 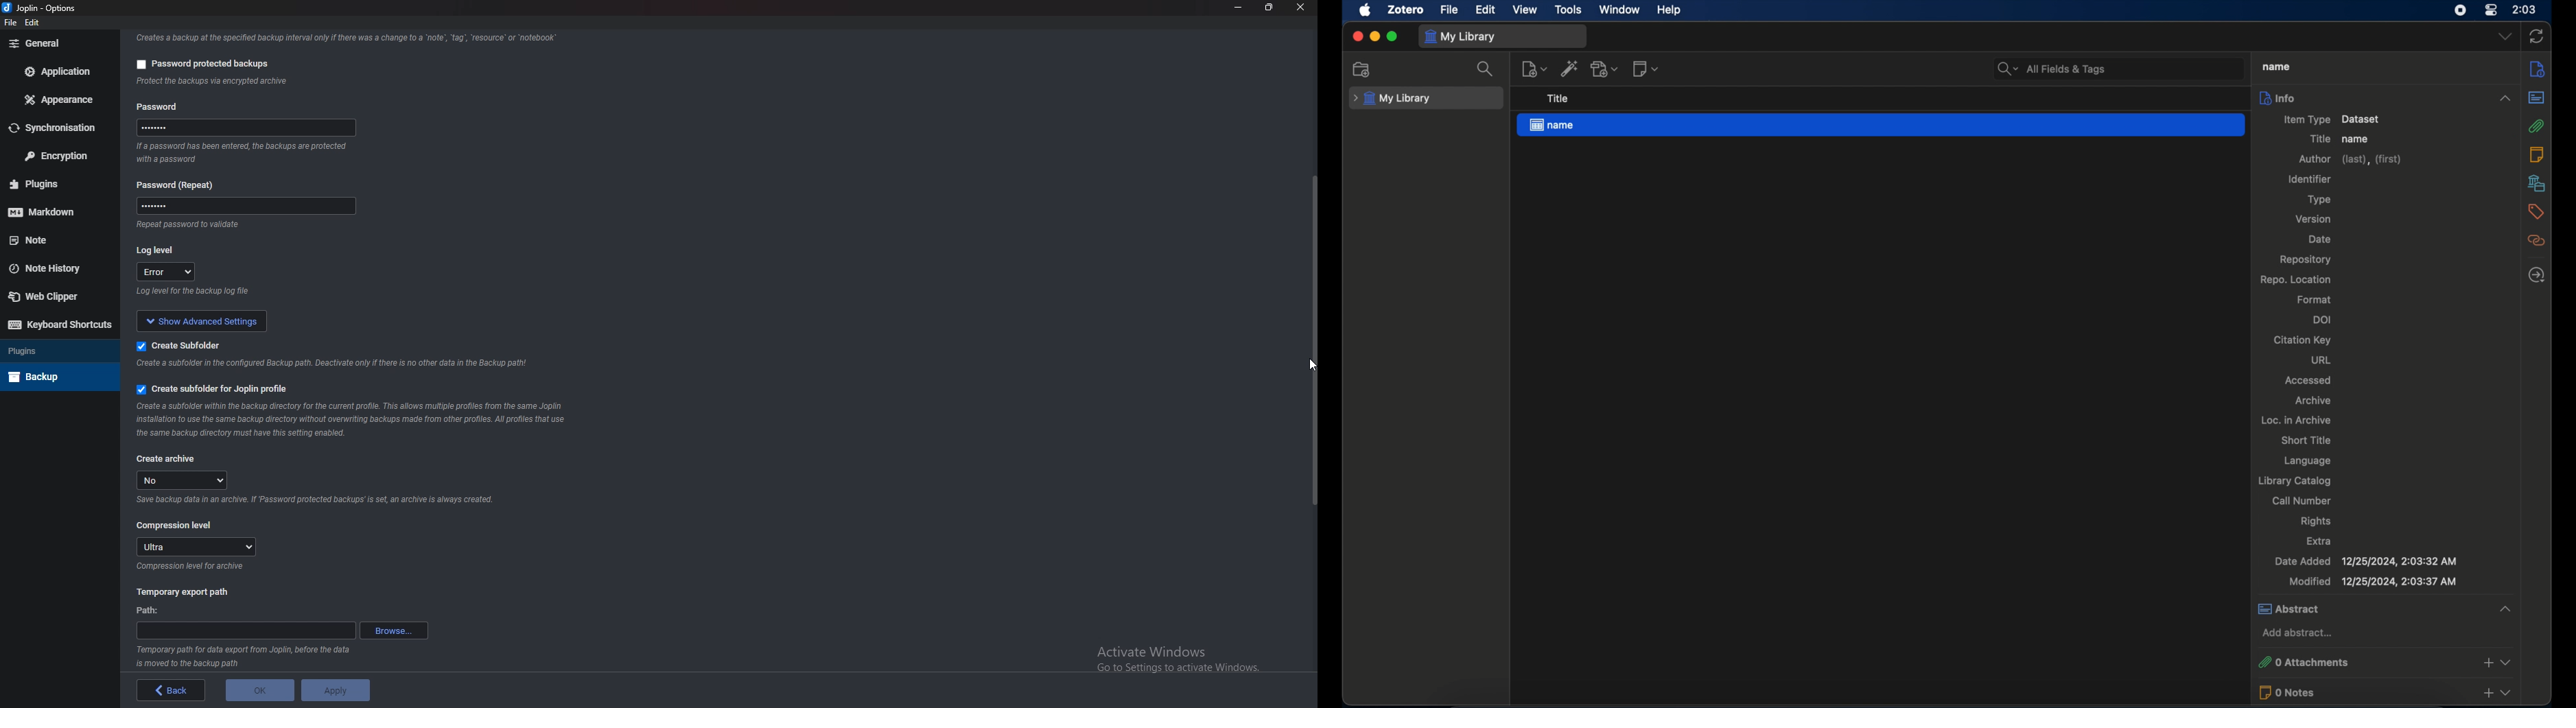 I want to click on path, so click(x=150, y=610).